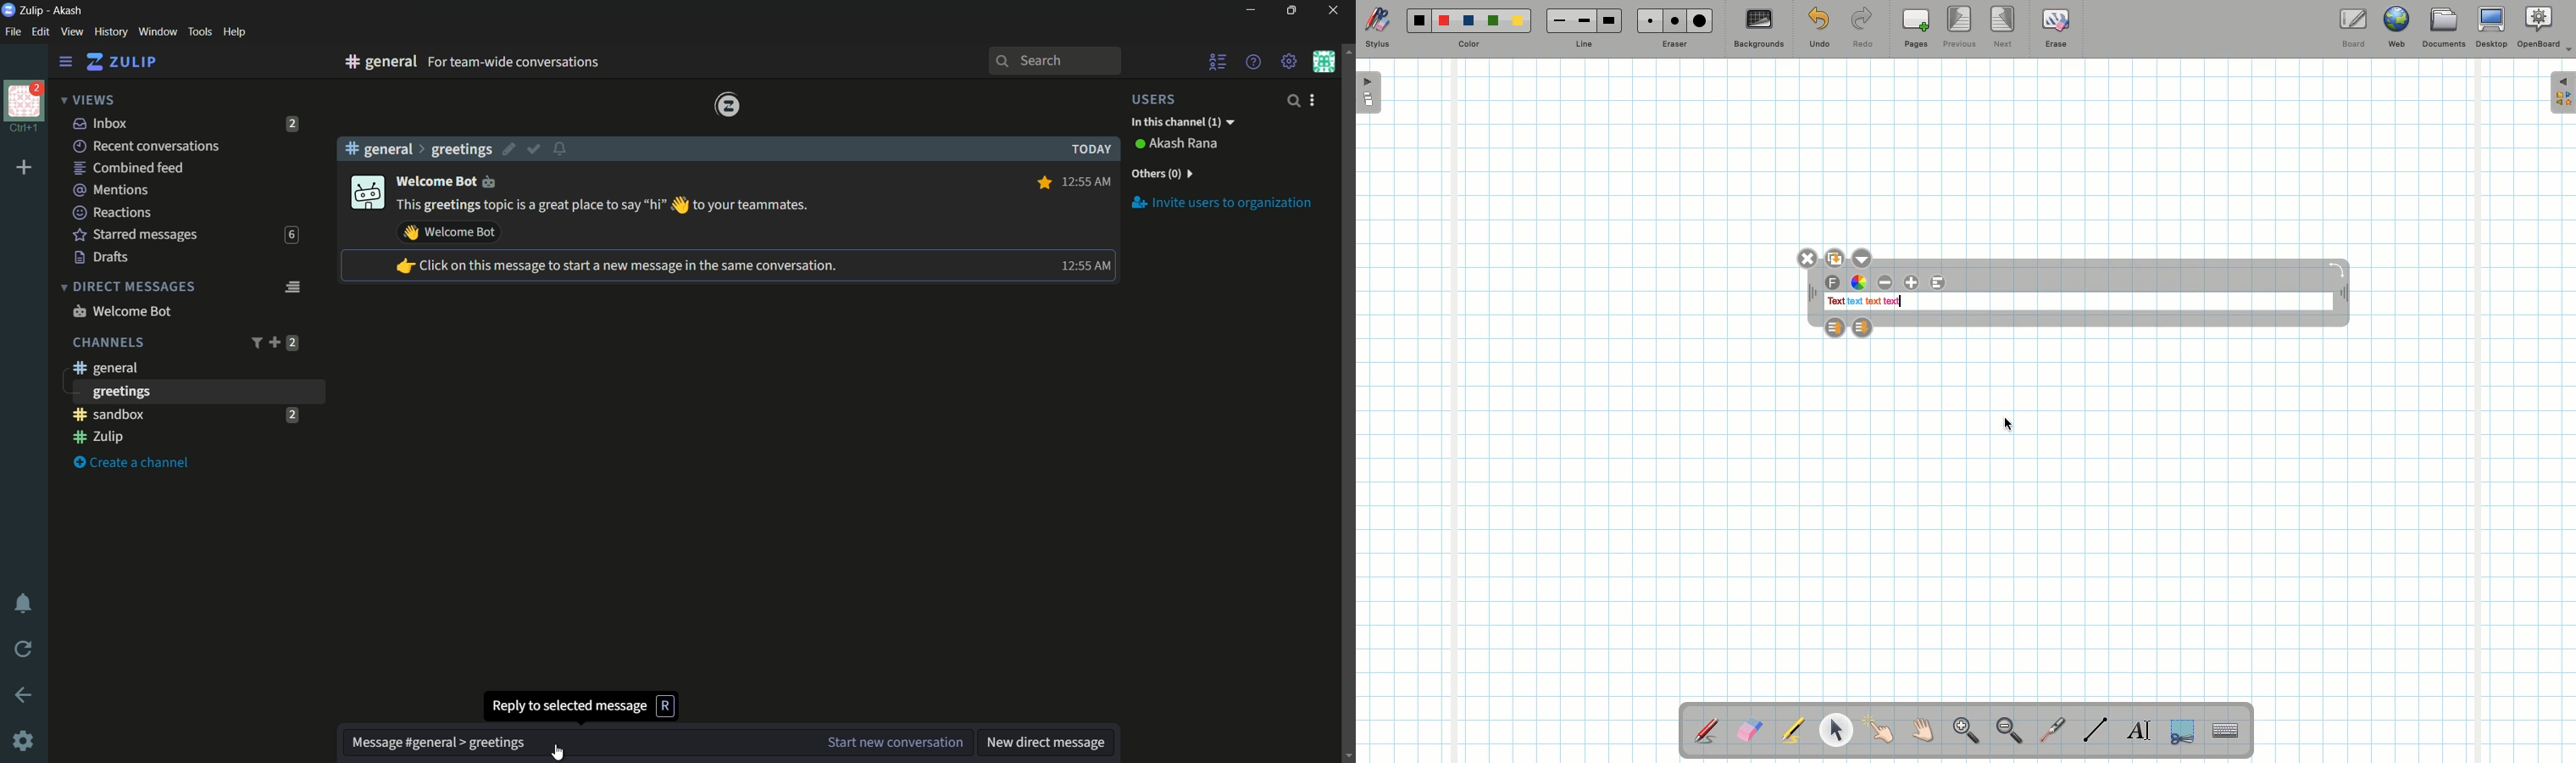 This screenshot has width=2576, height=784. I want to click on Medium line, so click(1584, 20).